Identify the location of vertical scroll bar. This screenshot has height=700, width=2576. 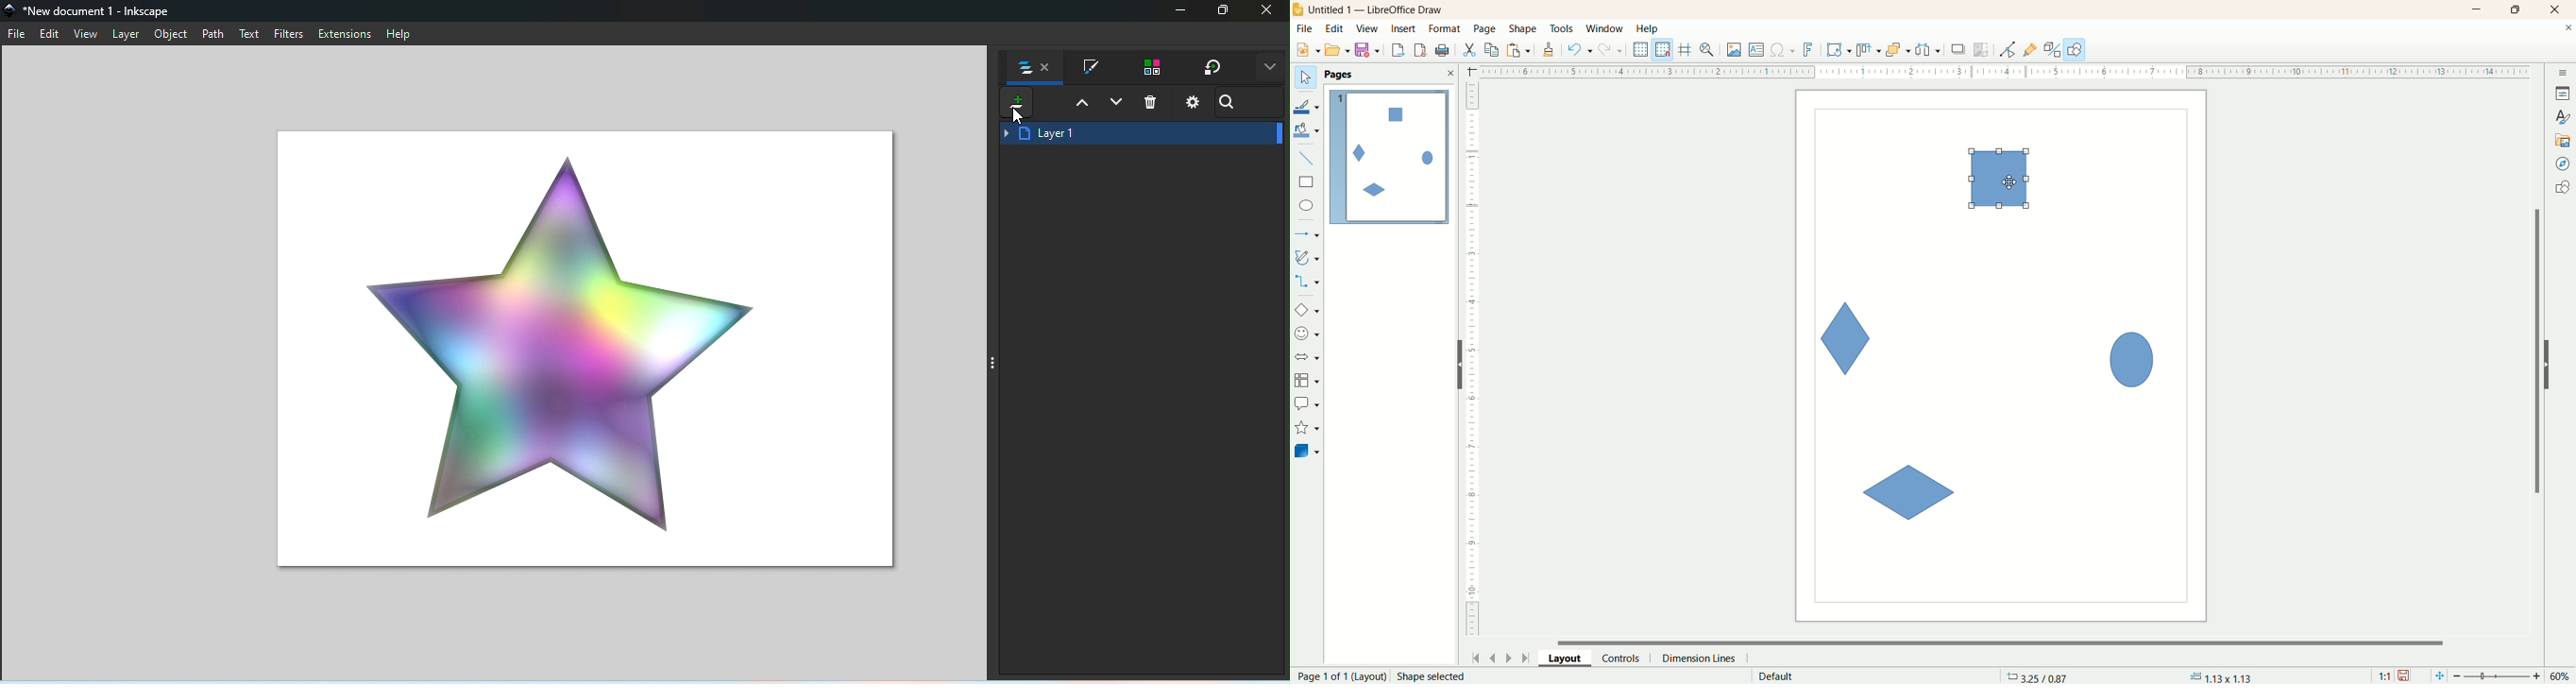
(2535, 351).